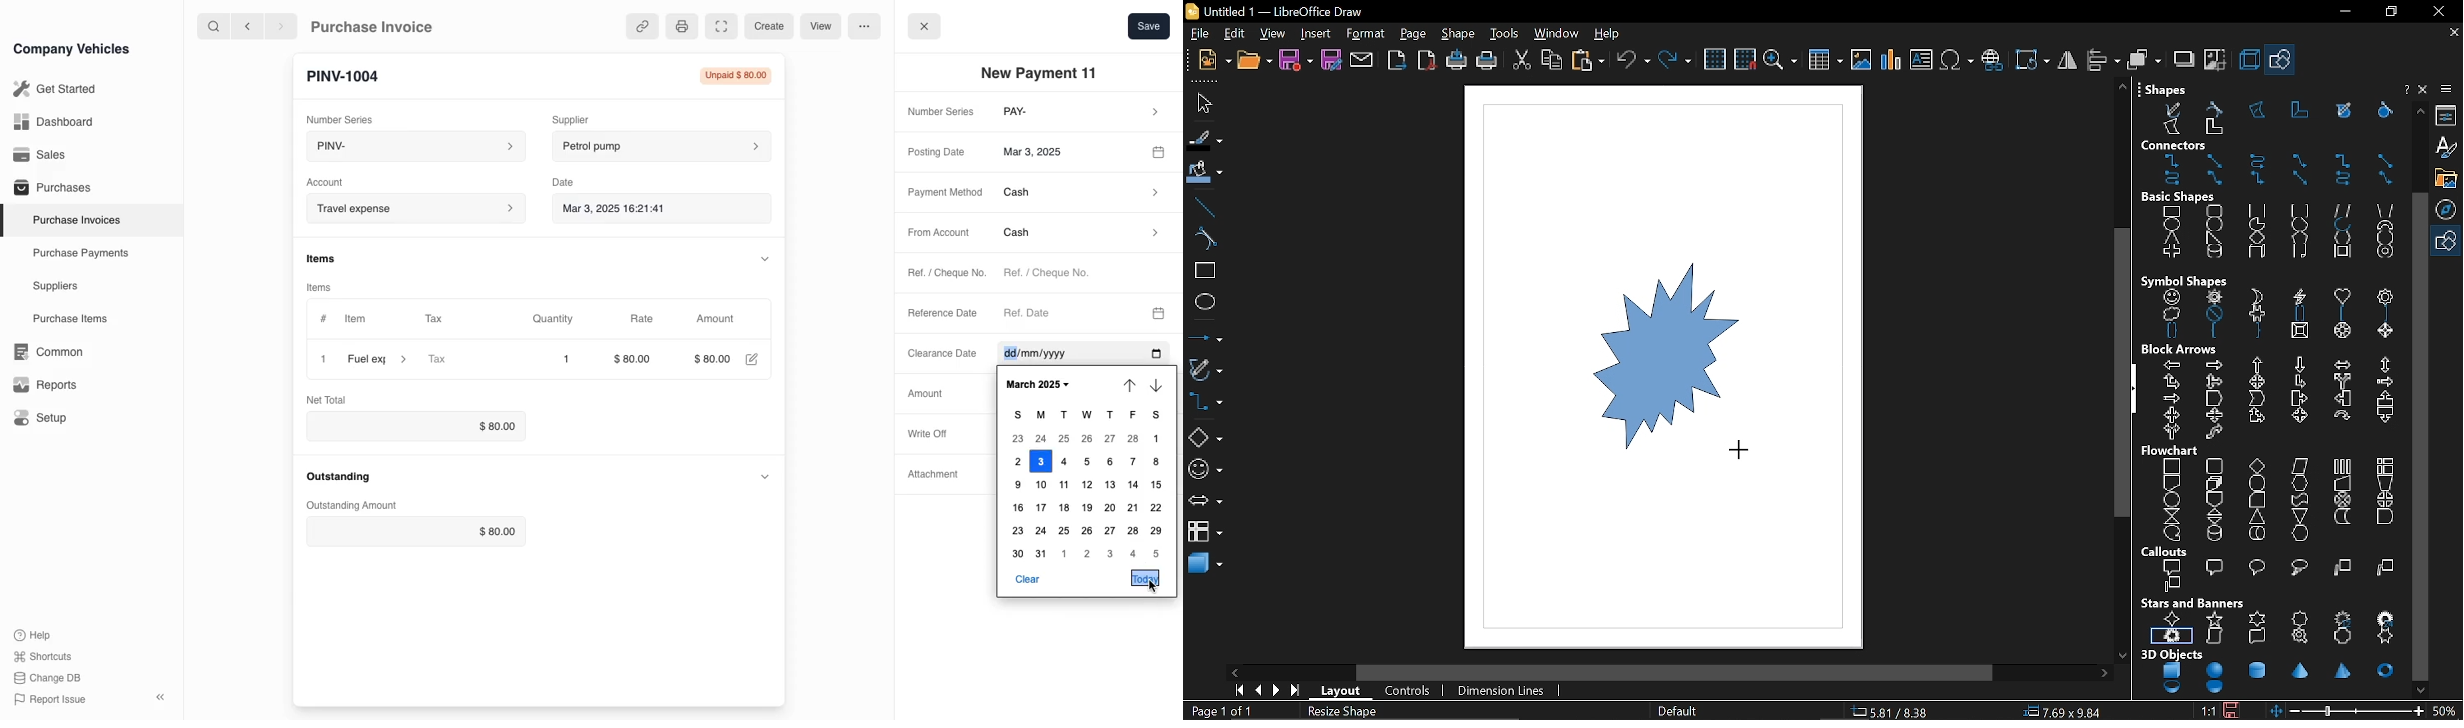  What do you see at coordinates (1204, 208) in the screenshot?
I see `line` at bounding box center [1204, 208].